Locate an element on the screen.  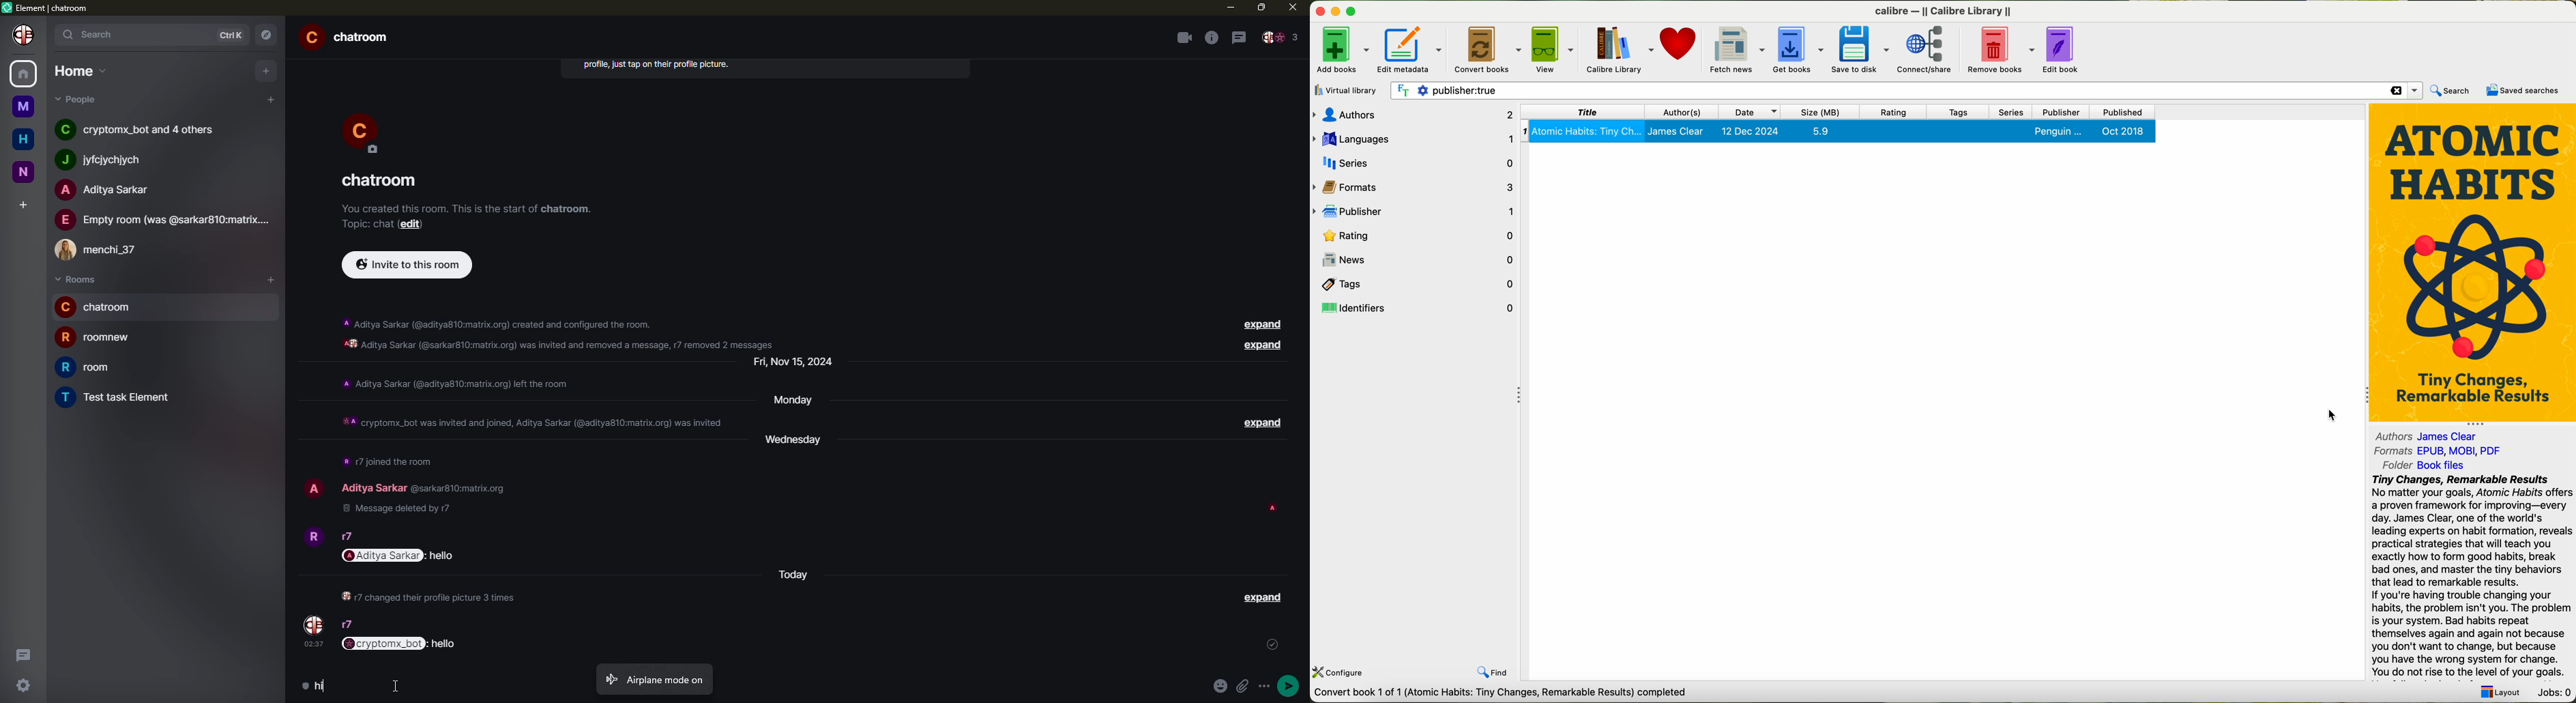
airplane mode on is located at coordinates (654, 678).